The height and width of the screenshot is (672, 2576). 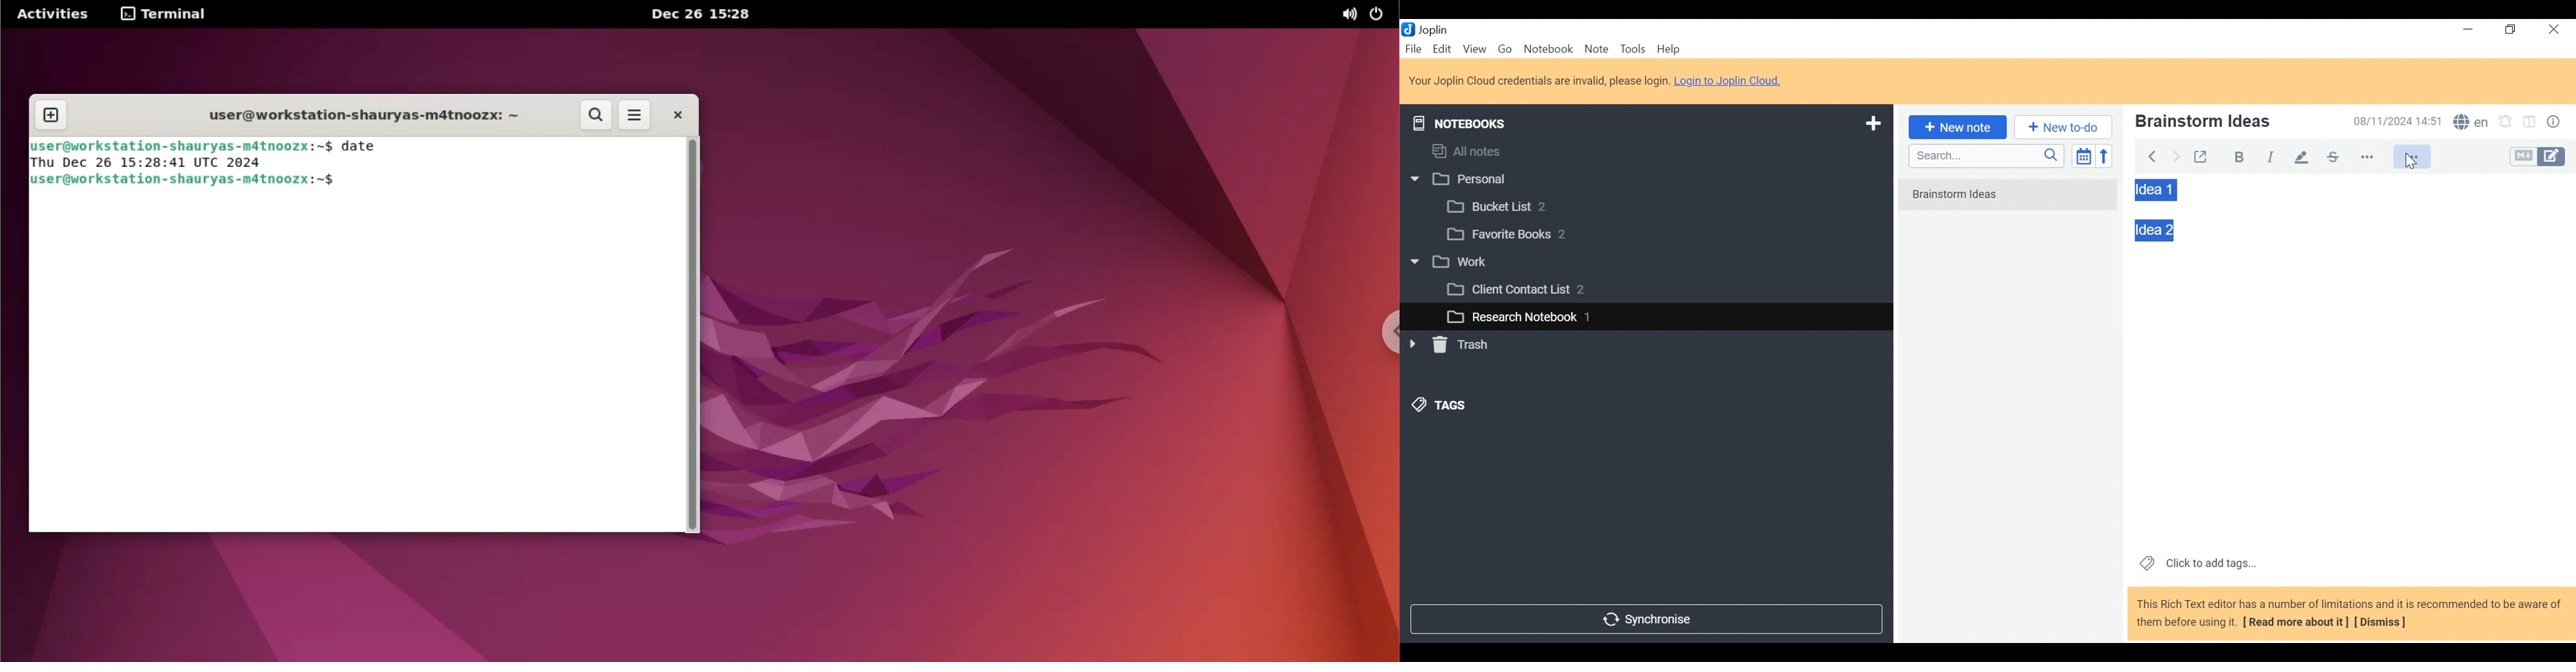 What do you see at coordinates (2349, 613) in the screenshot?
I see `This Rich Text editor has a number of limitations and it is recommended to be aware of
them before using it. [ Read more about it] [Dismiss]` at bounding box center [2349, 613].